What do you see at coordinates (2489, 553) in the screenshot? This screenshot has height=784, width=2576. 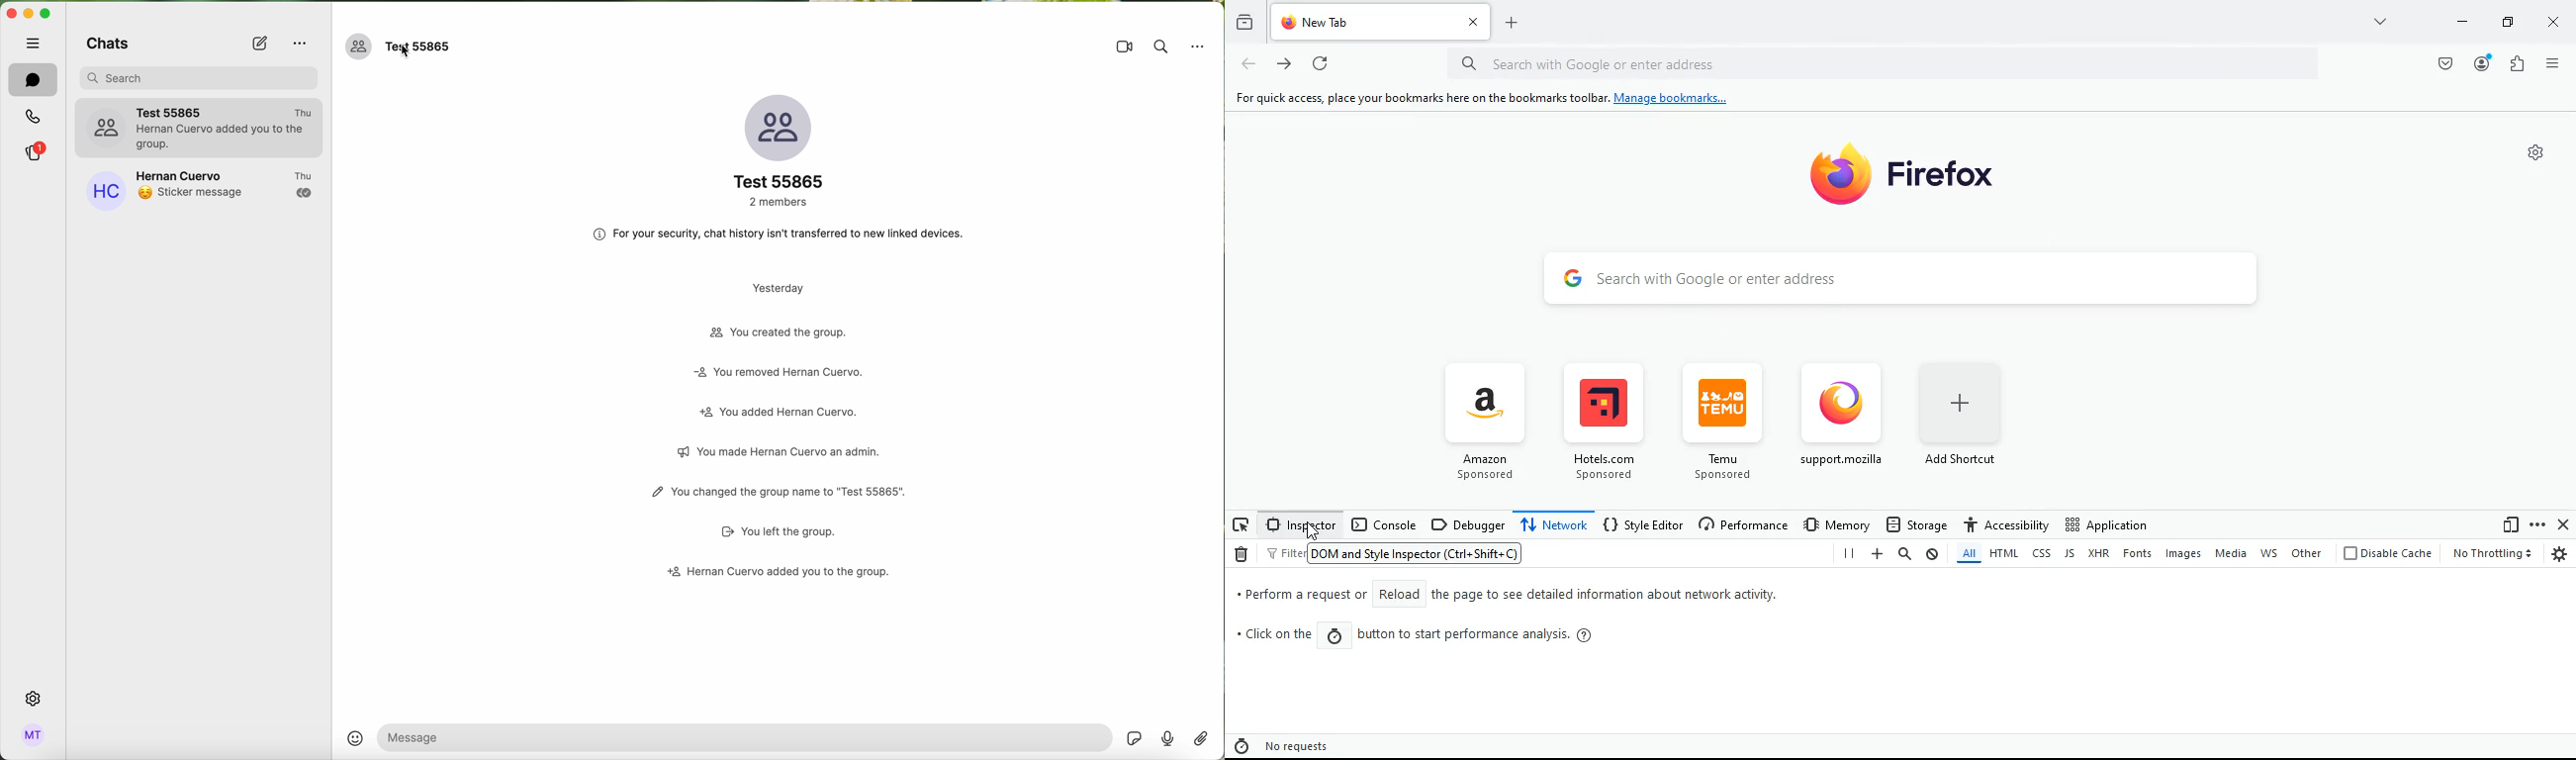 I see `no throttlling` at bounding box center [2489, 553].